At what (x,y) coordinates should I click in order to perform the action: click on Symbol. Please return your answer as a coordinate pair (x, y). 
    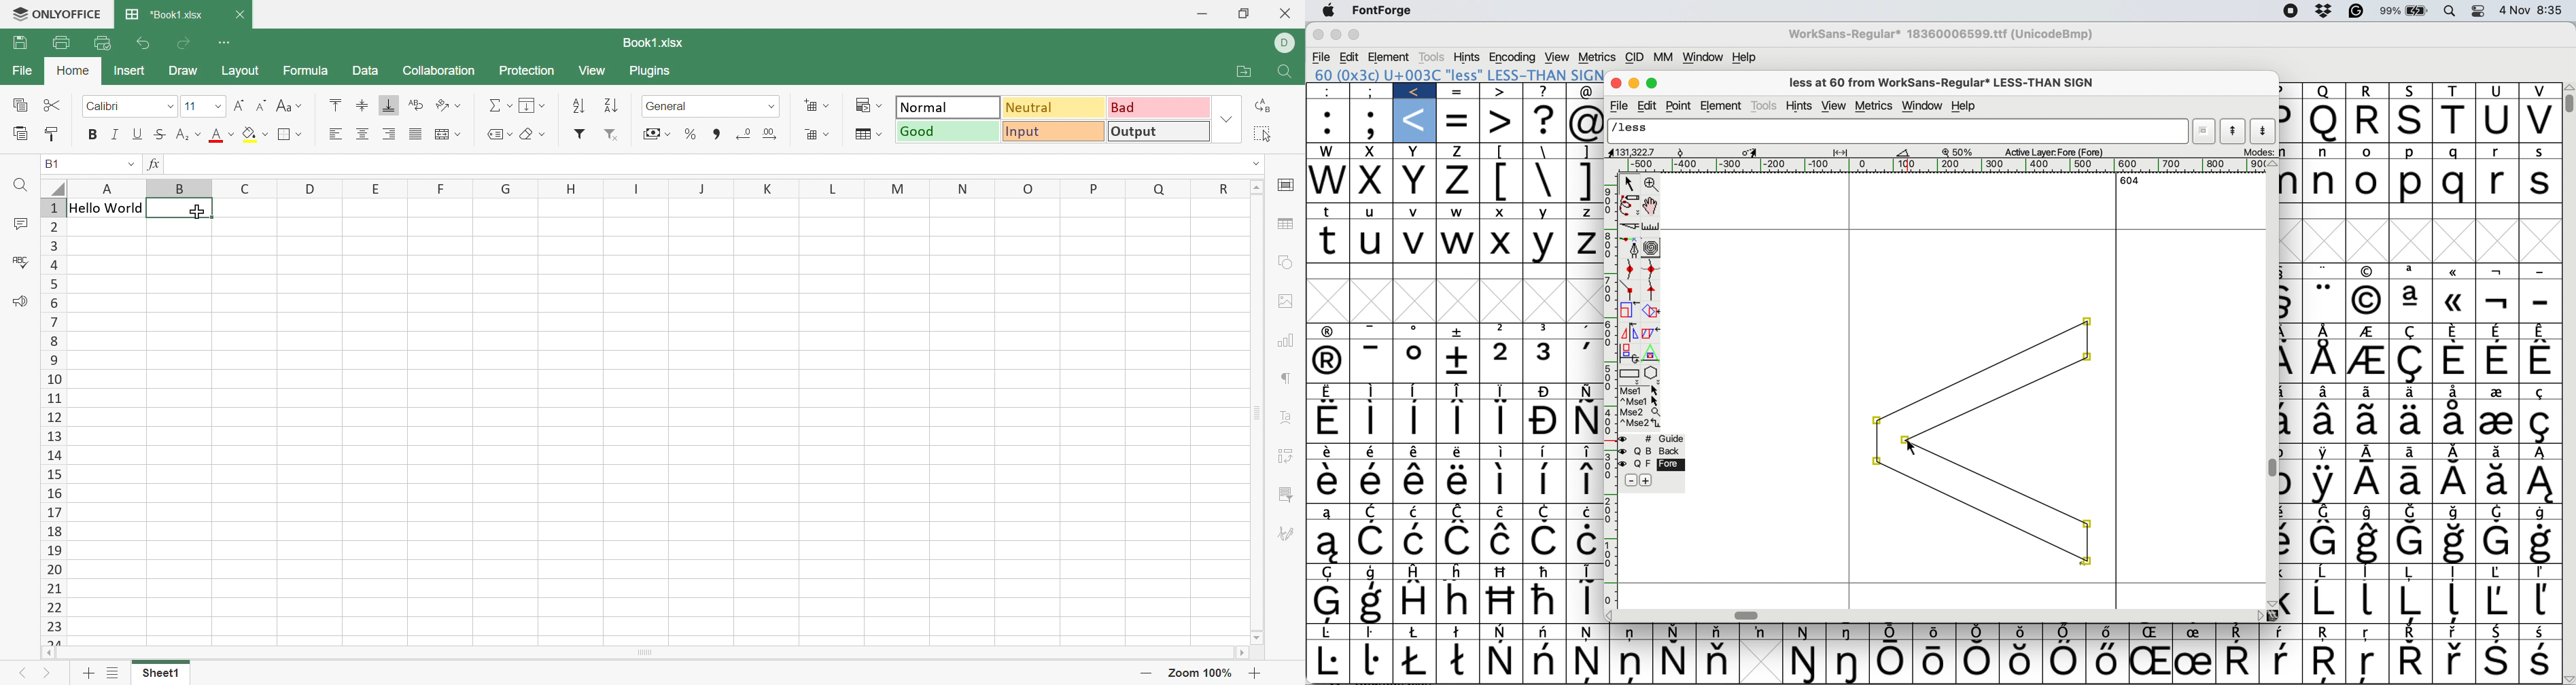
    Looking at the image, I should click on (2541, 662).